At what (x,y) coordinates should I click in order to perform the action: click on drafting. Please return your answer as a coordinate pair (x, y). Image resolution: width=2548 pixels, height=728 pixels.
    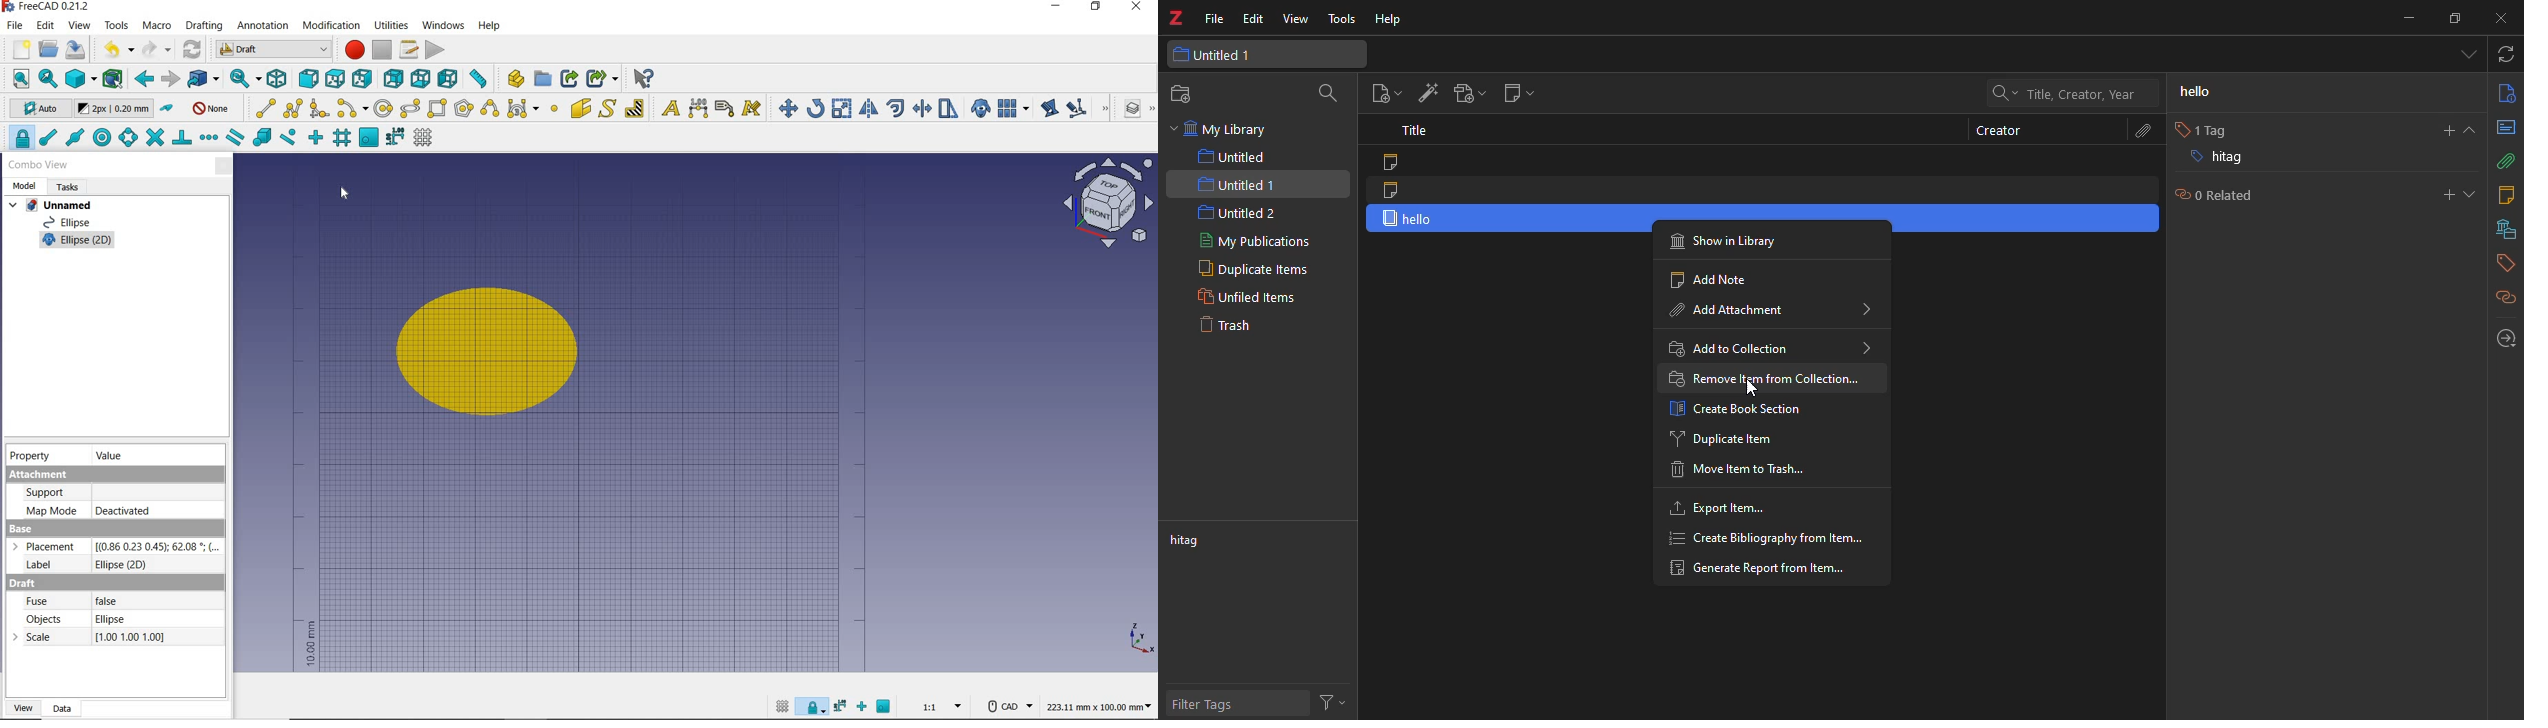
    Looking at the image, I should click on (204, 27).